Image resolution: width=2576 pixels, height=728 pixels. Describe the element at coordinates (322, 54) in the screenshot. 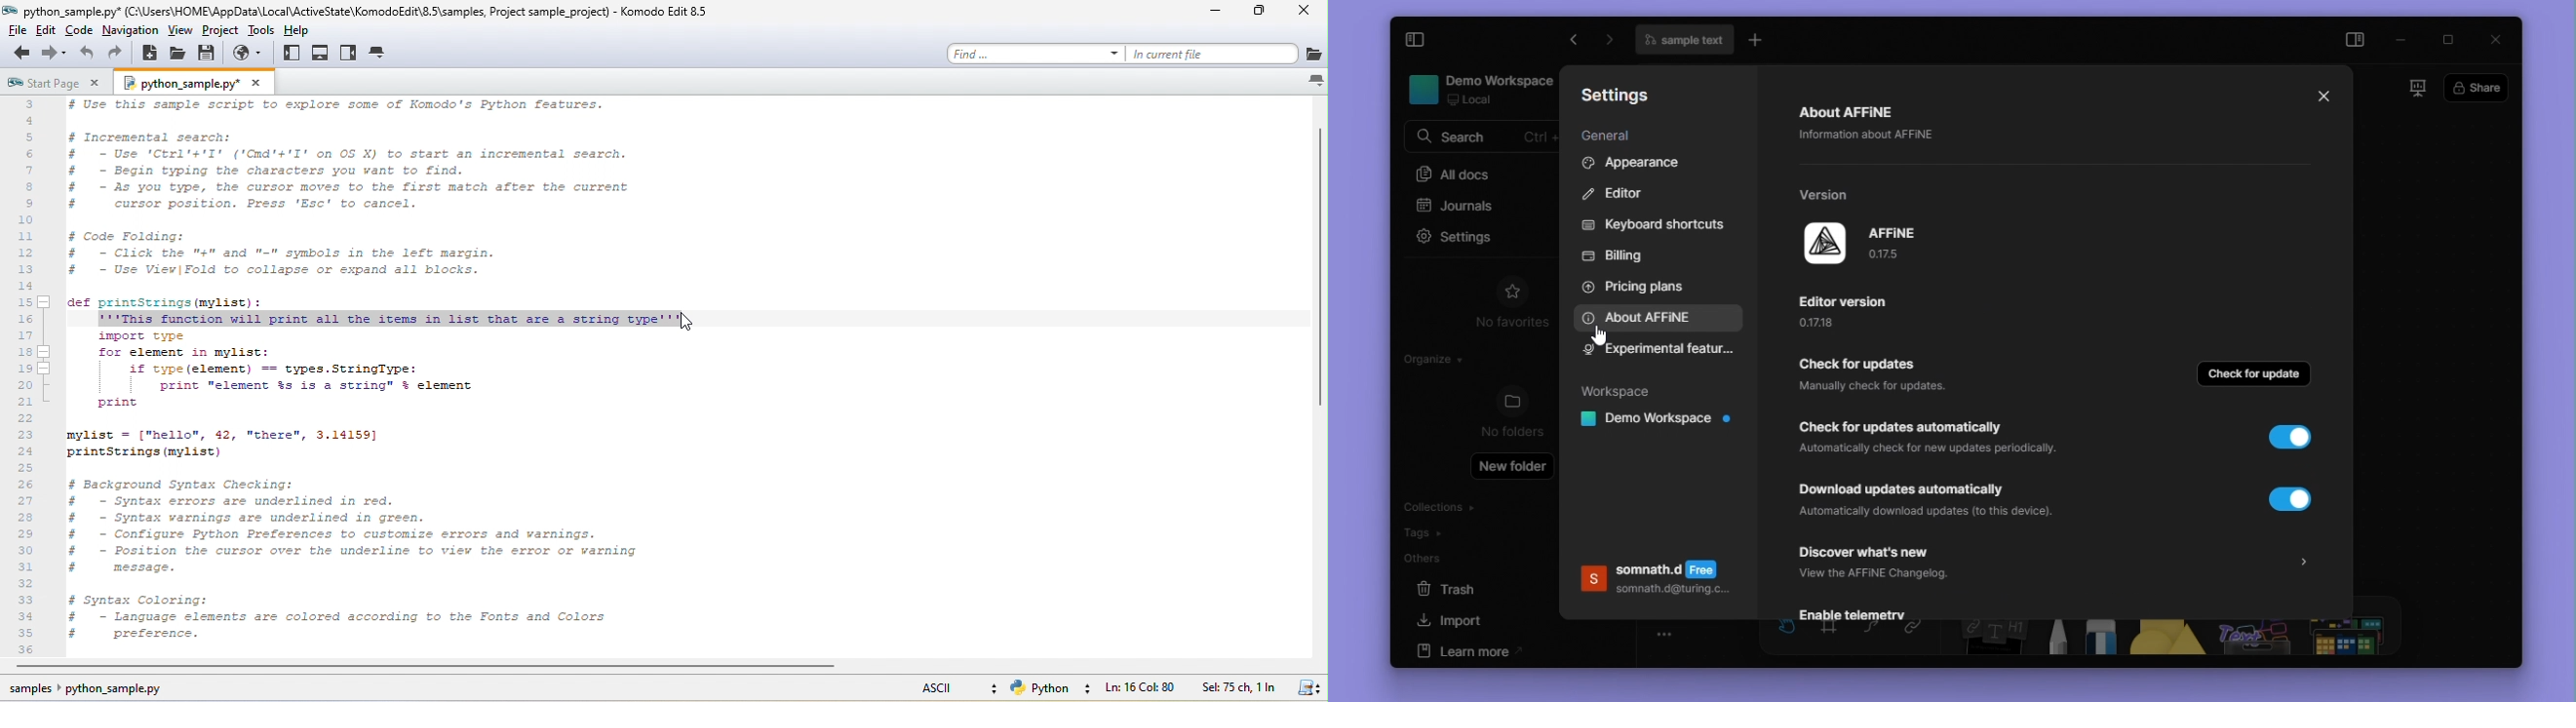

I see `bottom pane` at that location.